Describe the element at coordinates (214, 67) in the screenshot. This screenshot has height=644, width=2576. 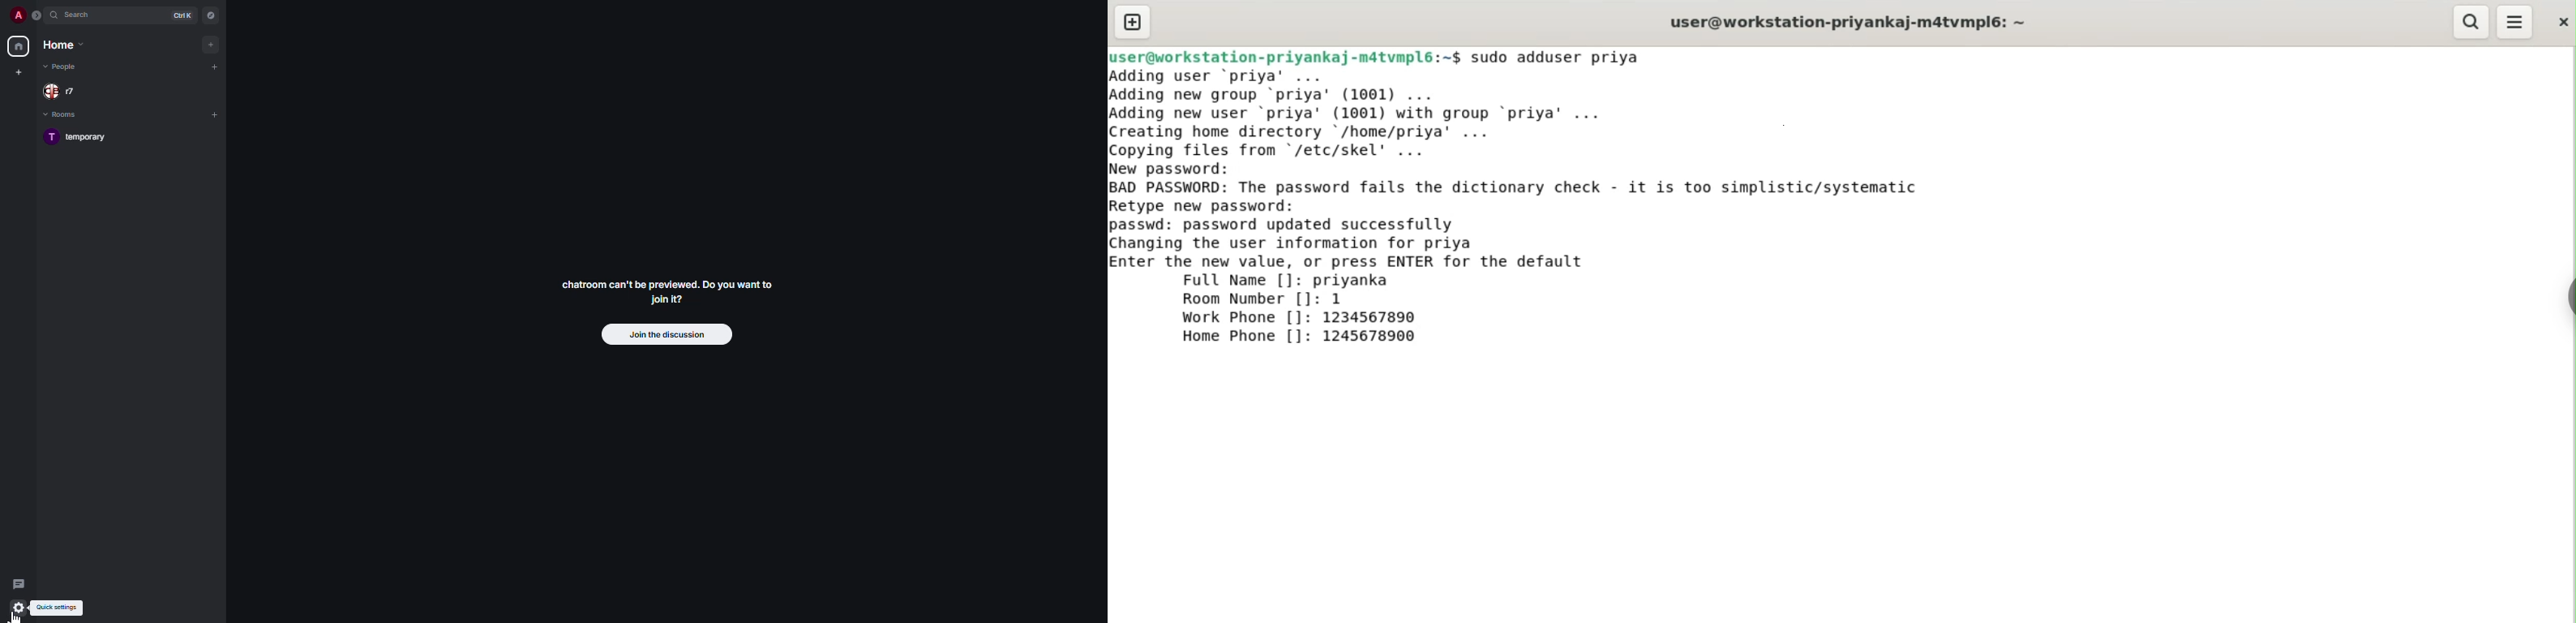
I see `add` at that location.